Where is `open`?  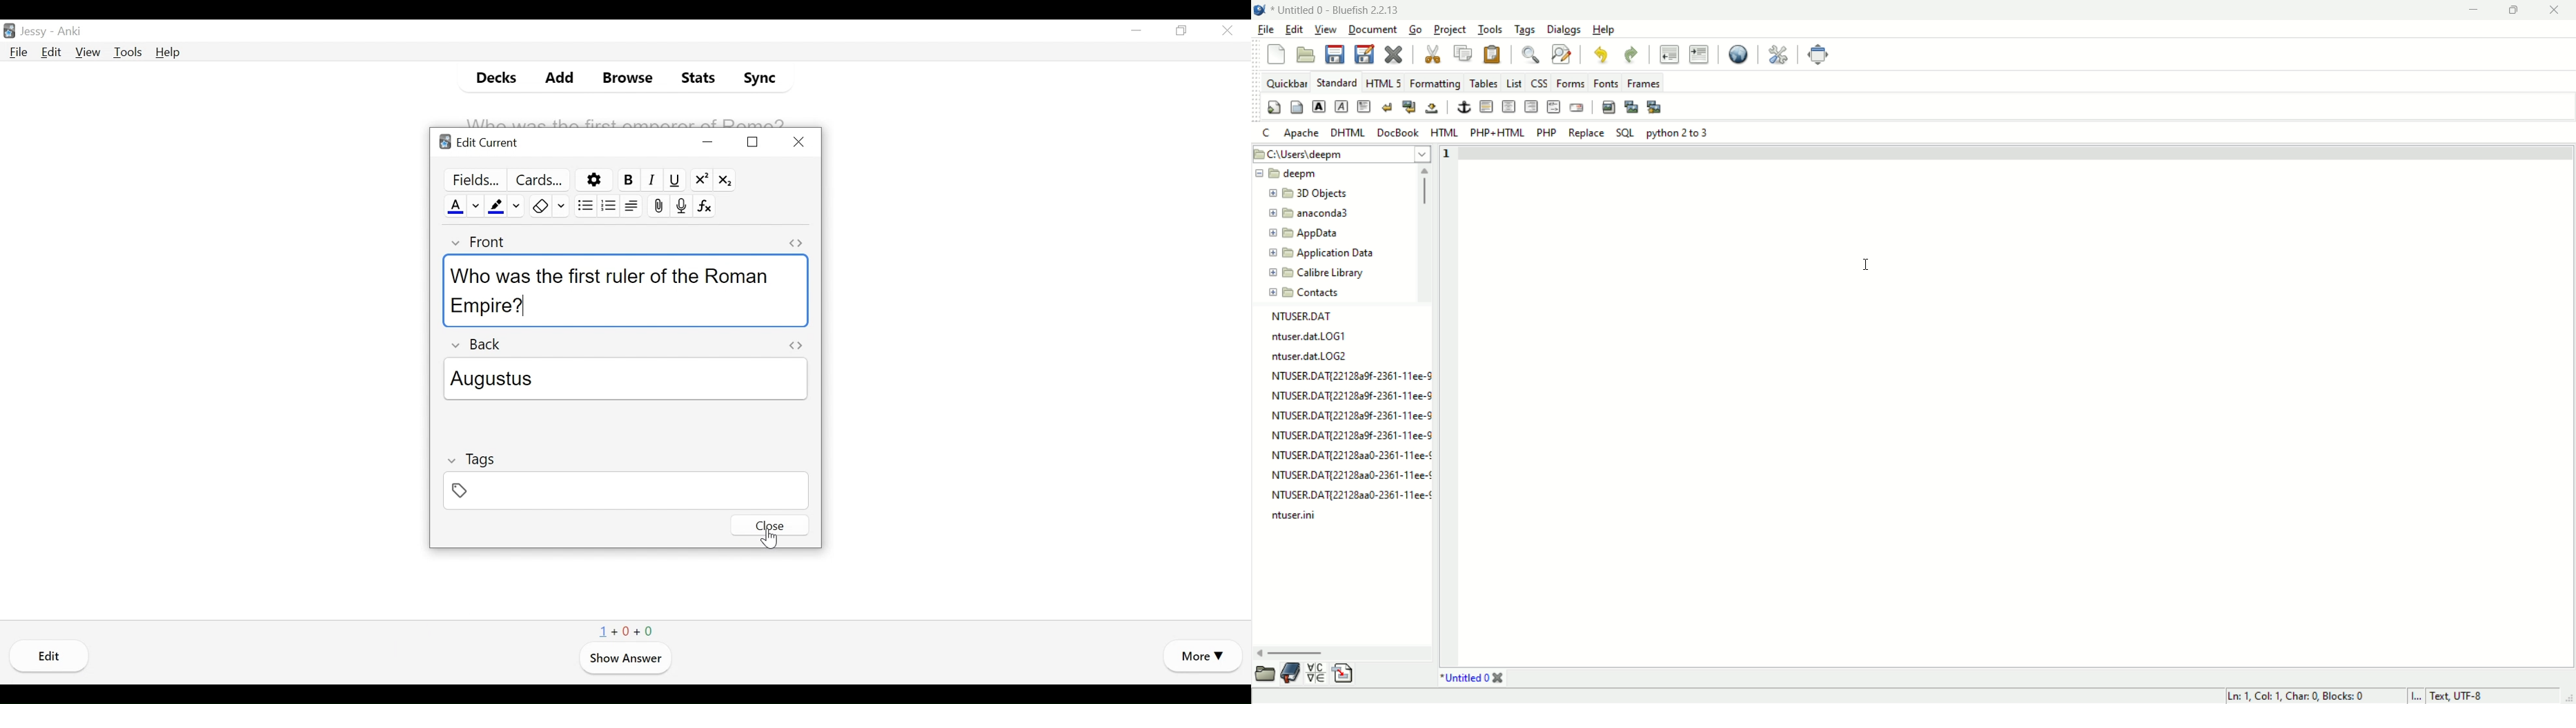 open is located at coordinates (1306, 55).